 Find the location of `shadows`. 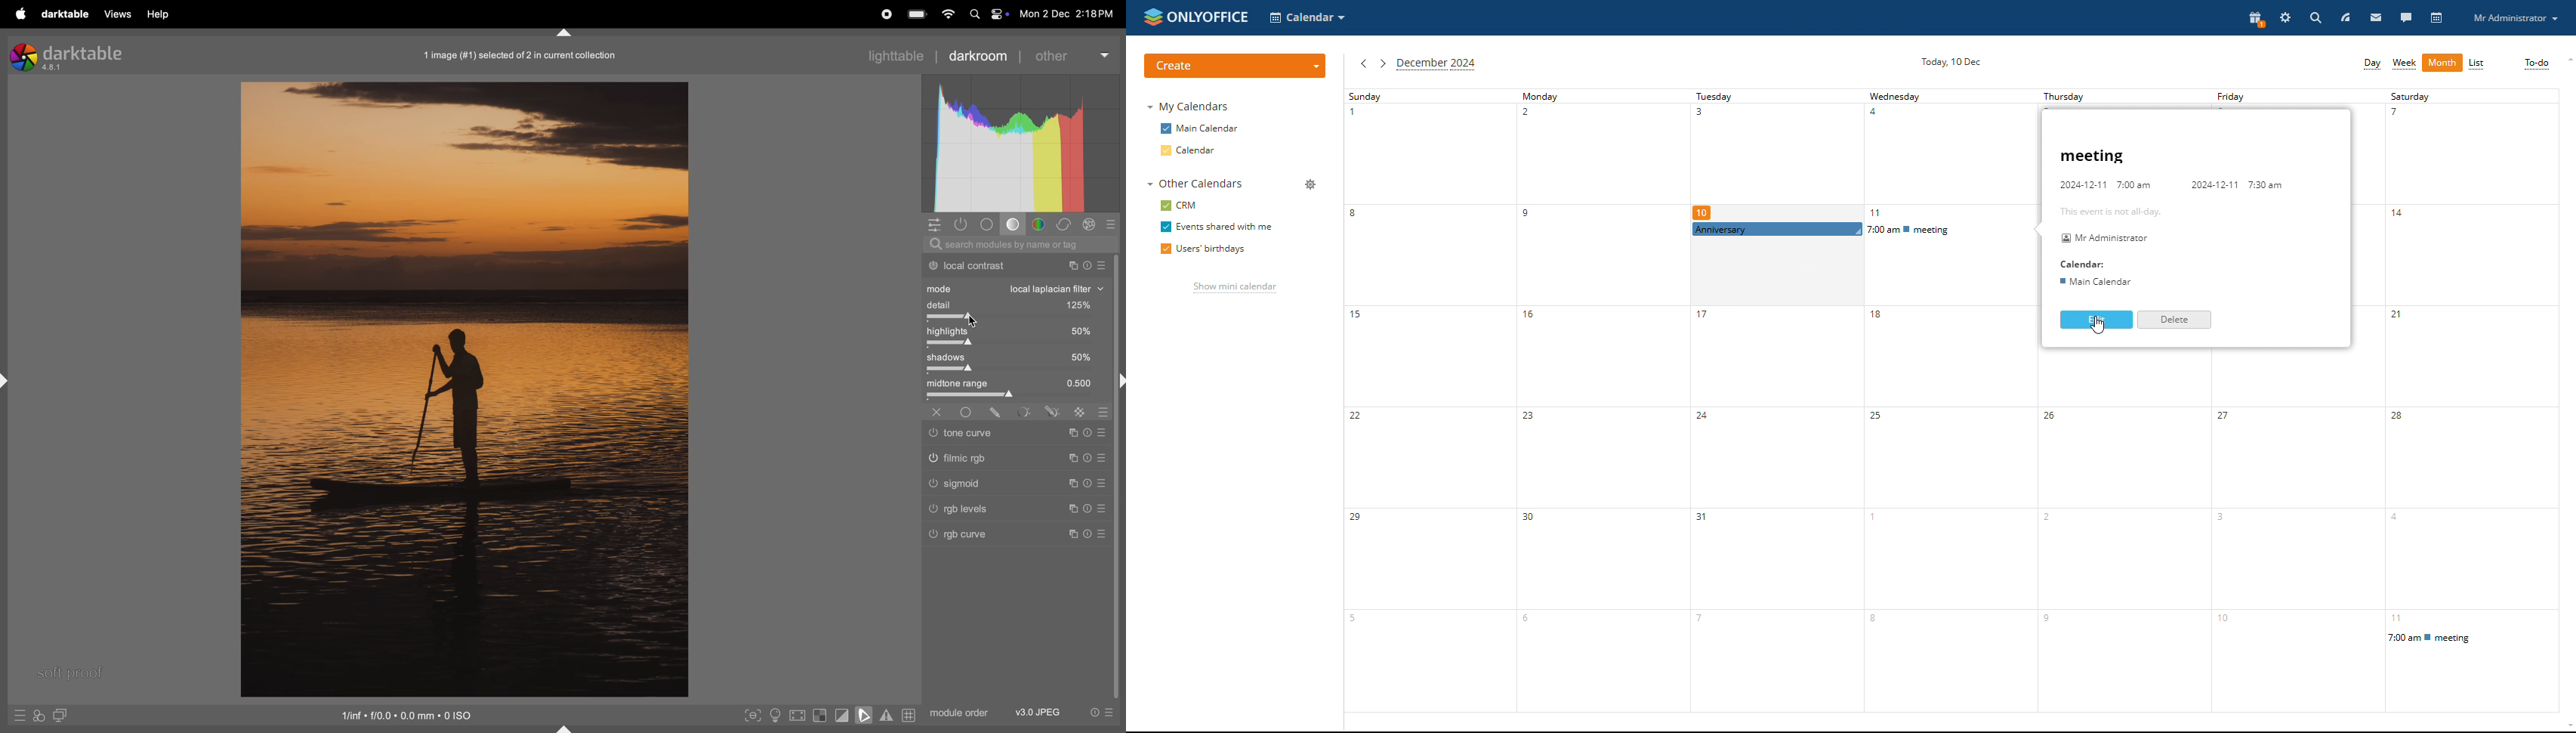

shadows is located at coordinates (1014, 358).